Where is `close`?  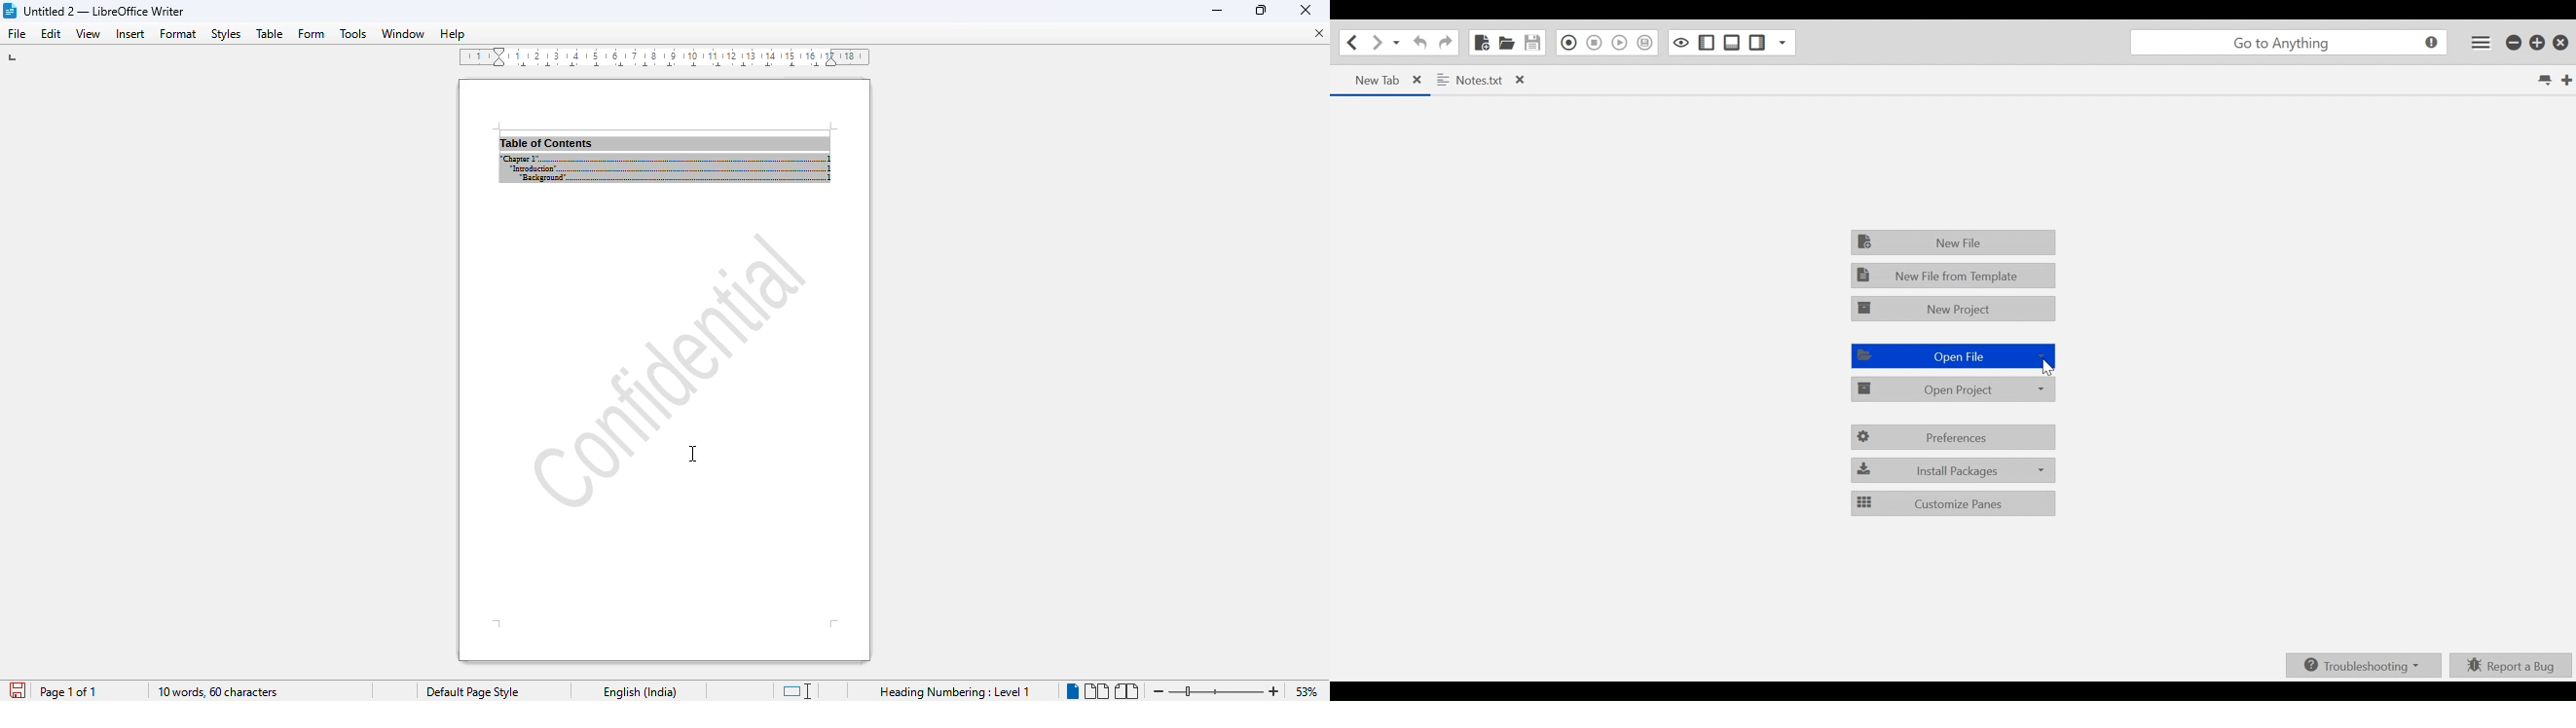 close is located at coordinates (1316, 32).